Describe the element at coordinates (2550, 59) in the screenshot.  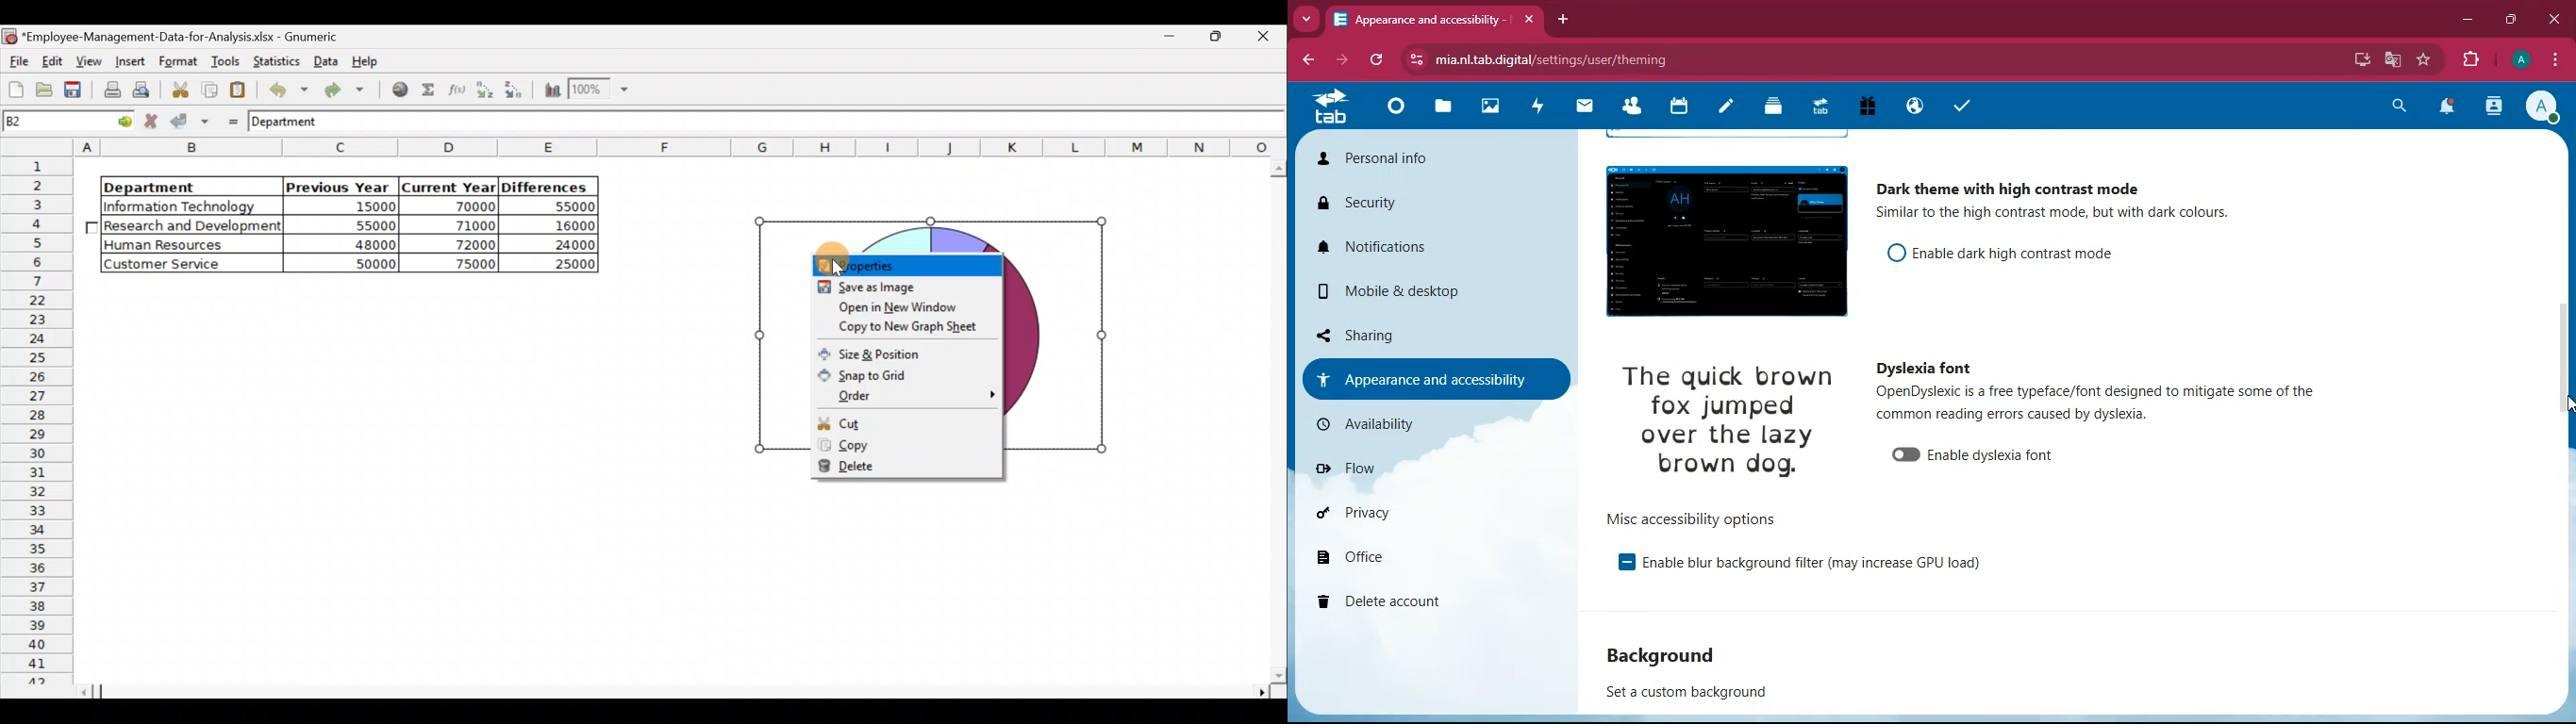
I see `menu` at that location.